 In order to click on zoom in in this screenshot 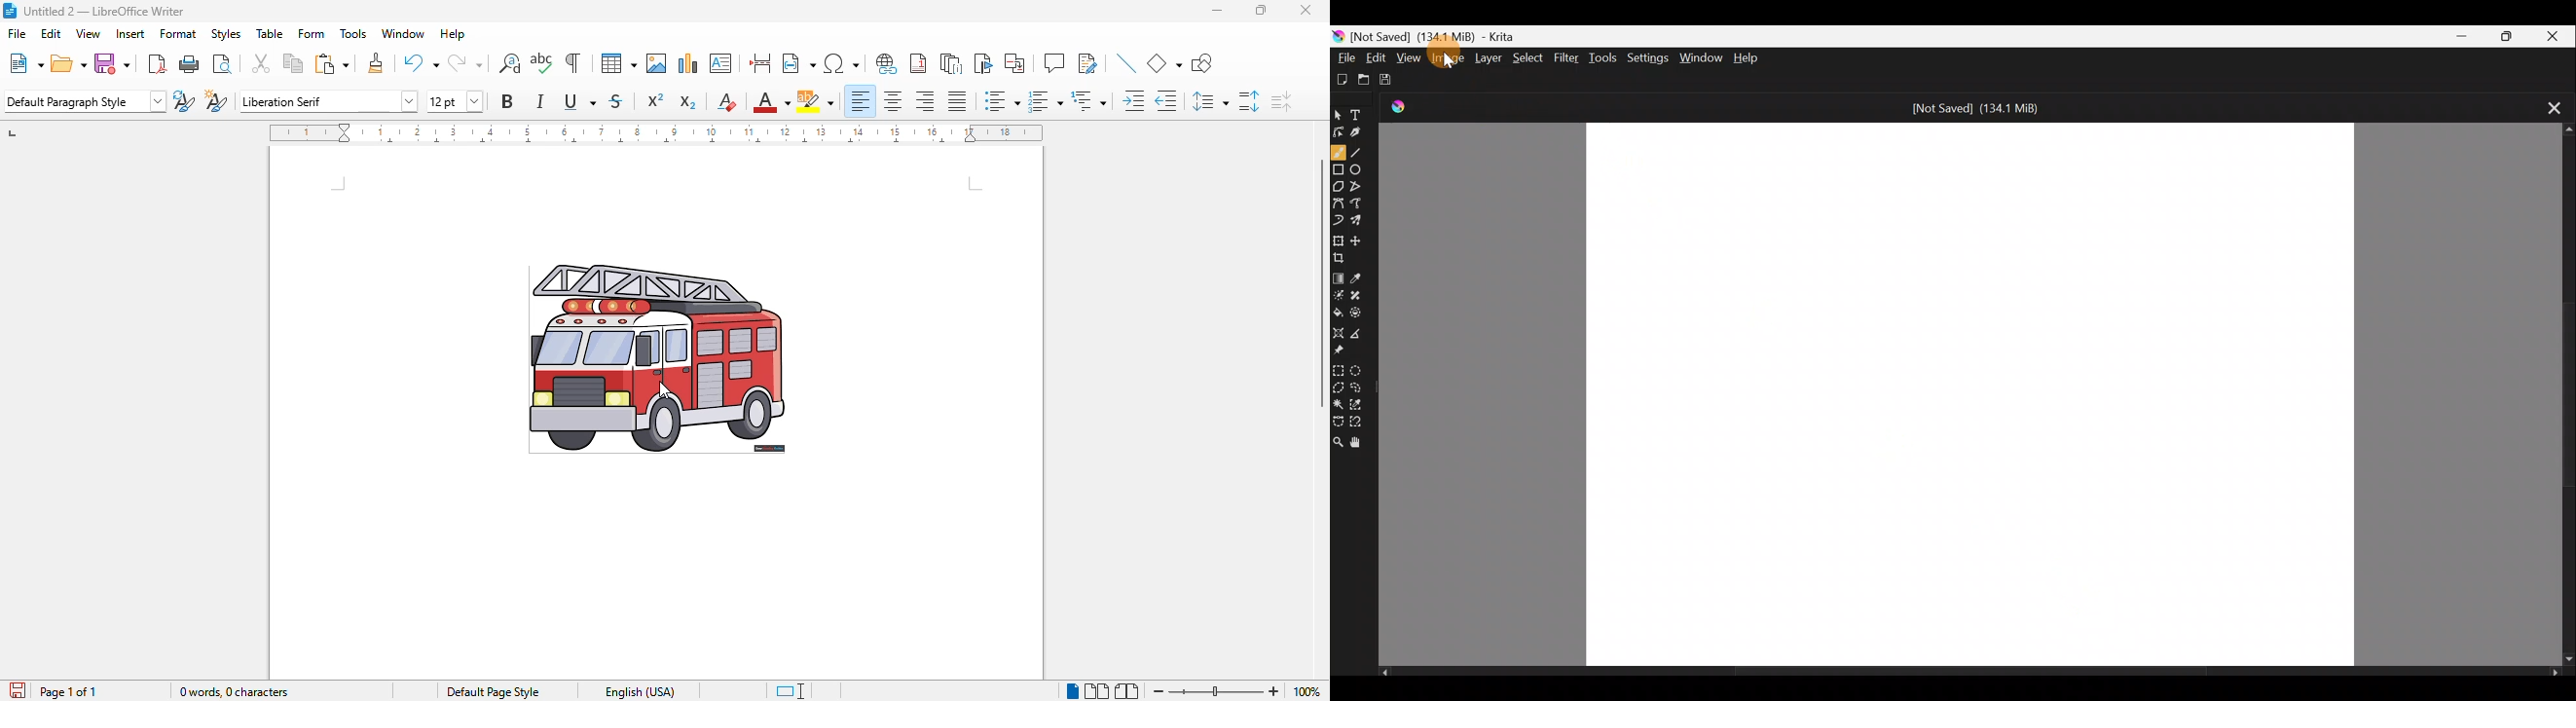, I will do `click(1274, 691)`.